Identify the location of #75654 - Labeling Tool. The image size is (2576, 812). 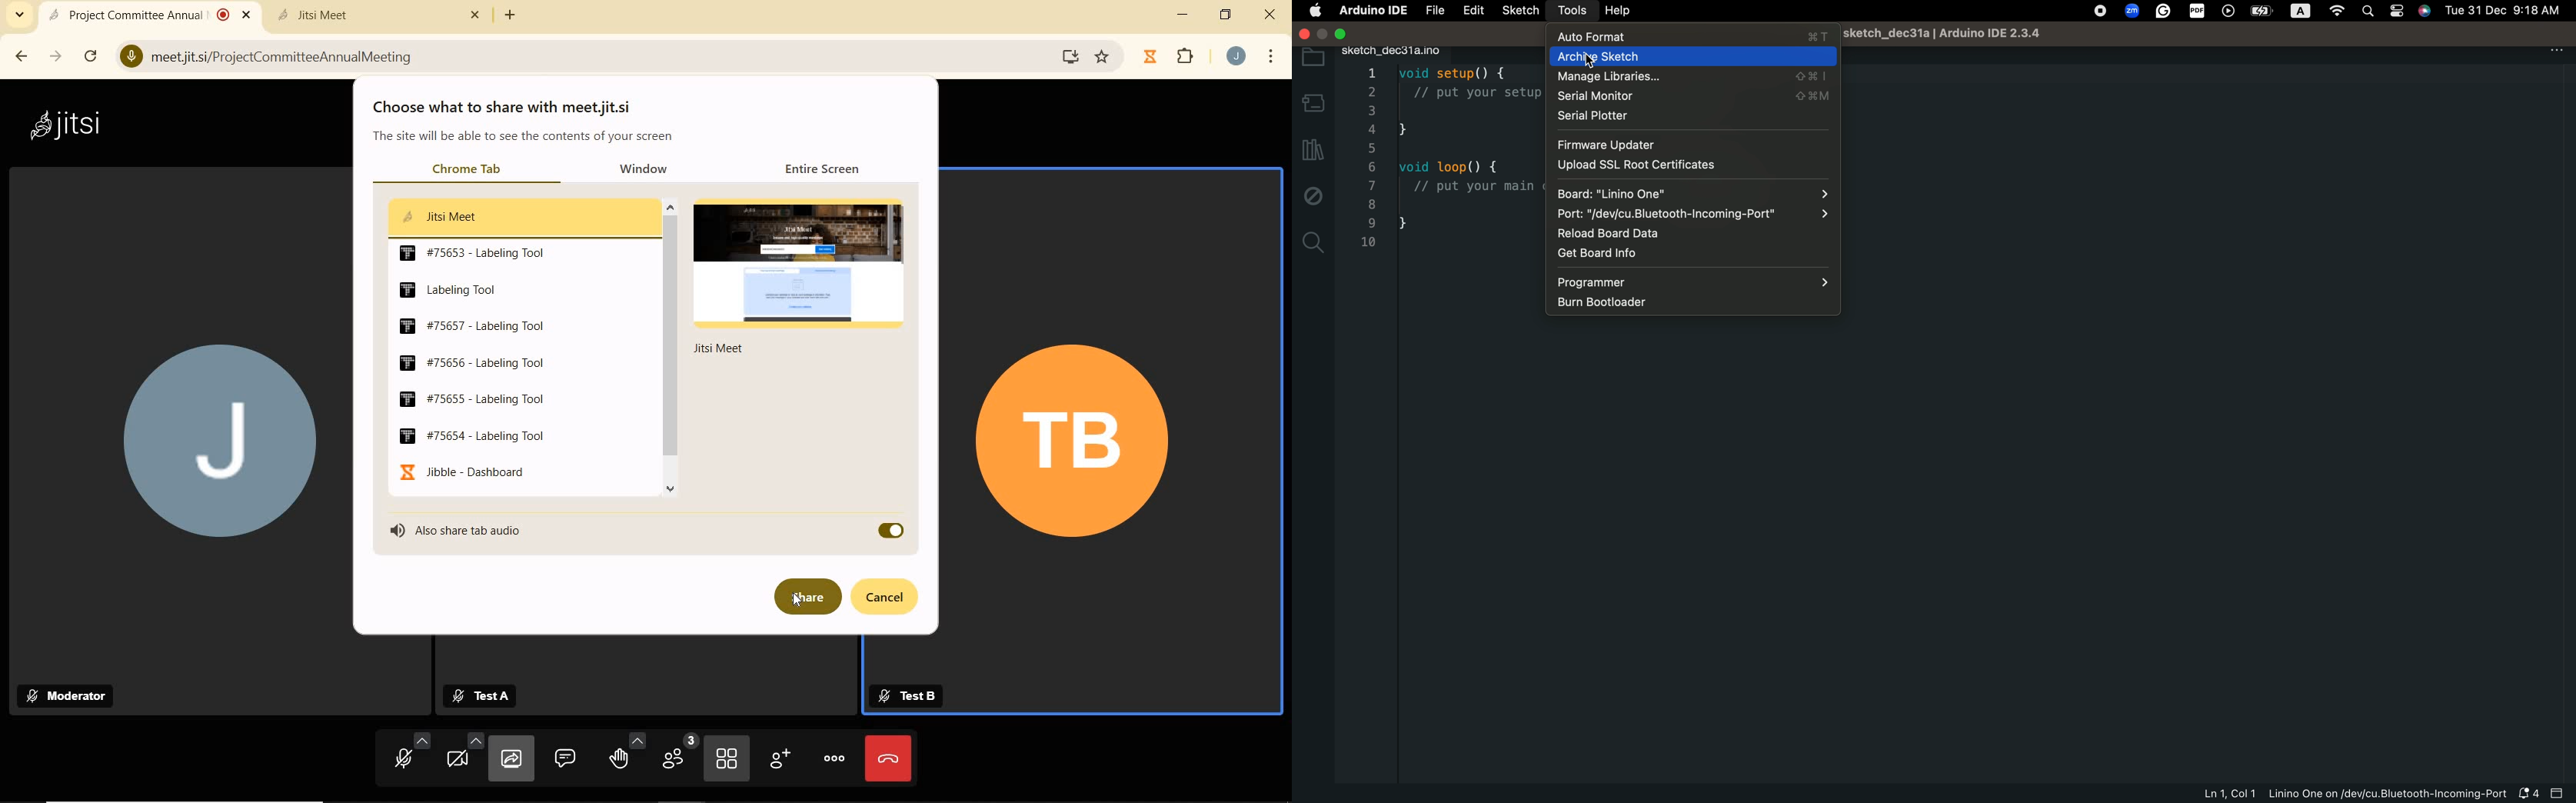
(472, 435).